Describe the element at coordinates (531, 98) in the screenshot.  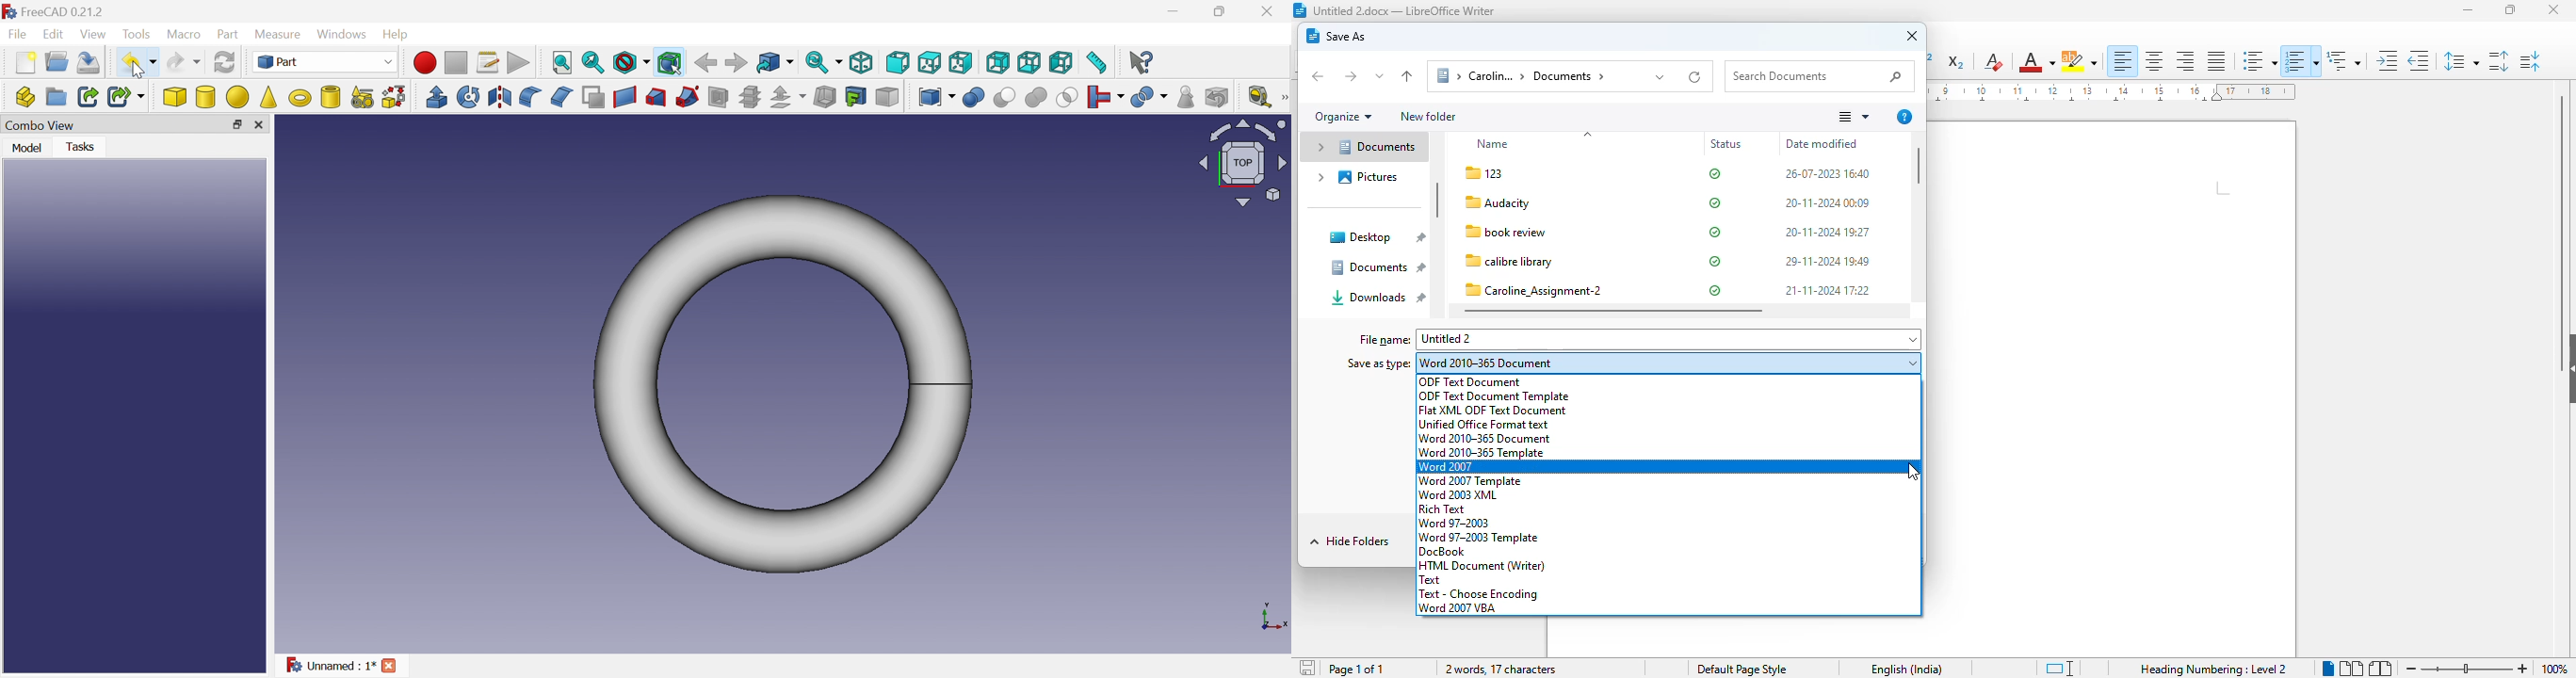
I see `Fillet...` at that location.